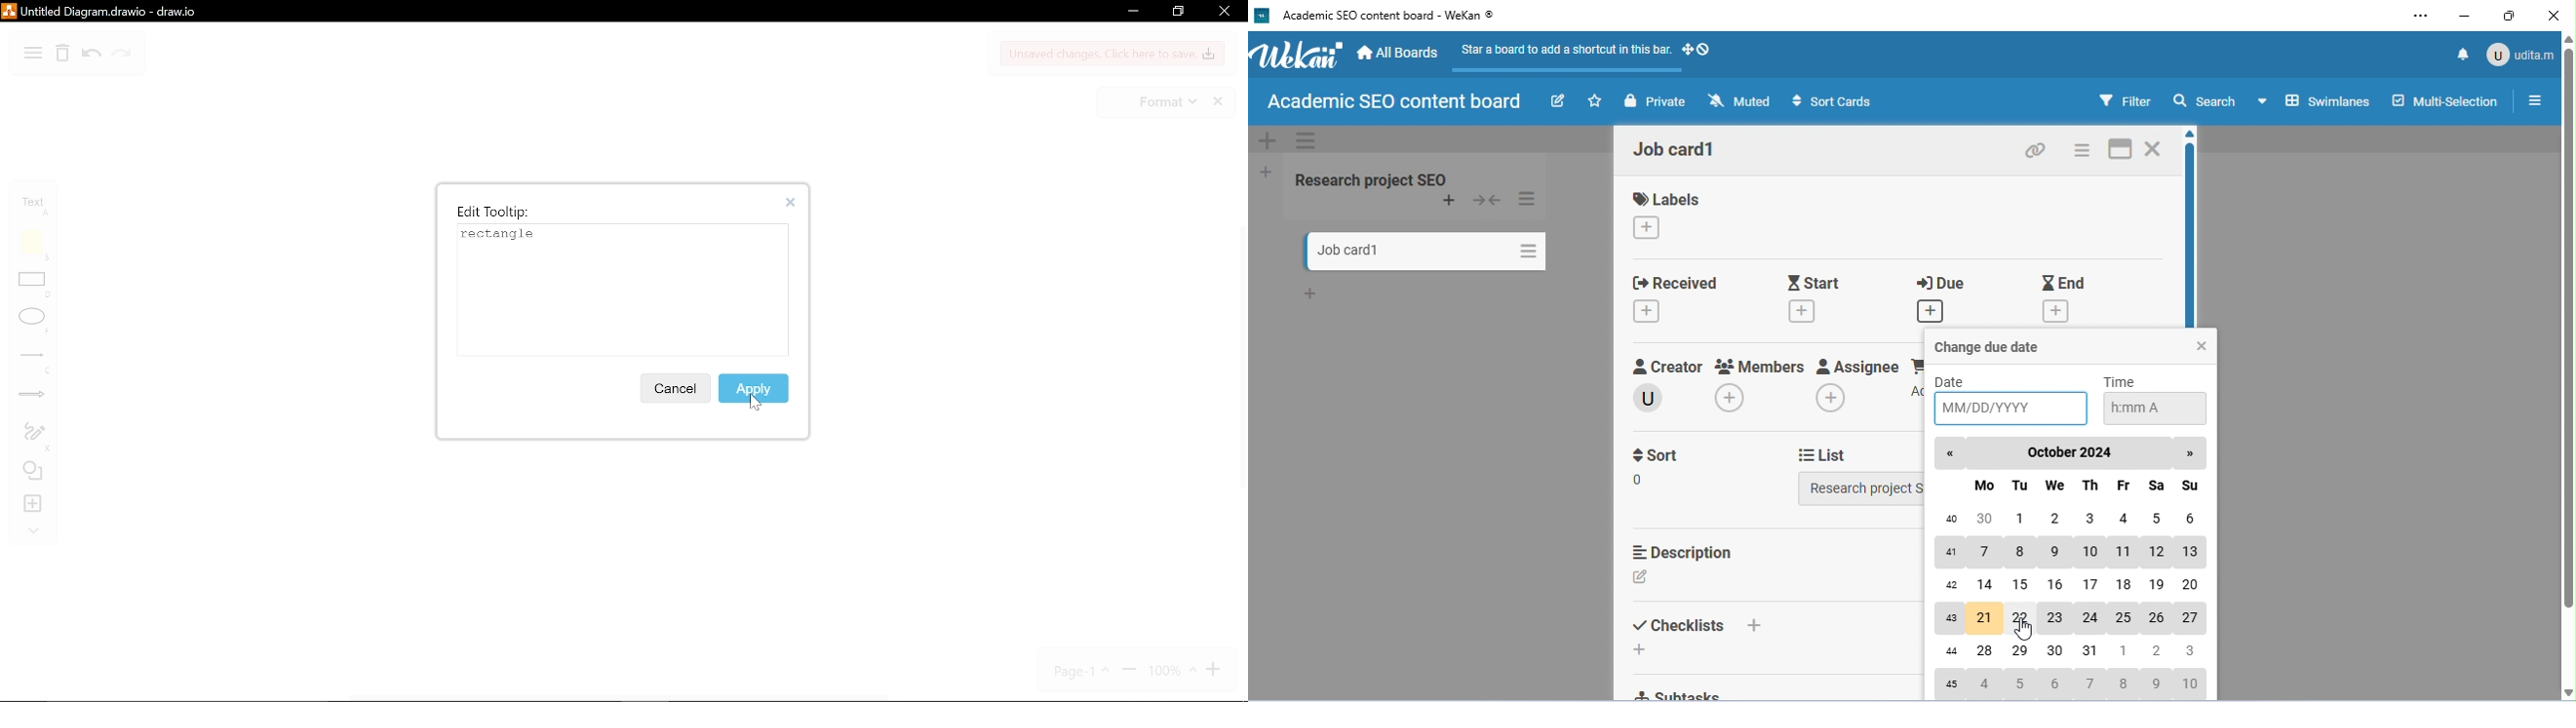  I want to click on subtasks, so click(1688, 694).